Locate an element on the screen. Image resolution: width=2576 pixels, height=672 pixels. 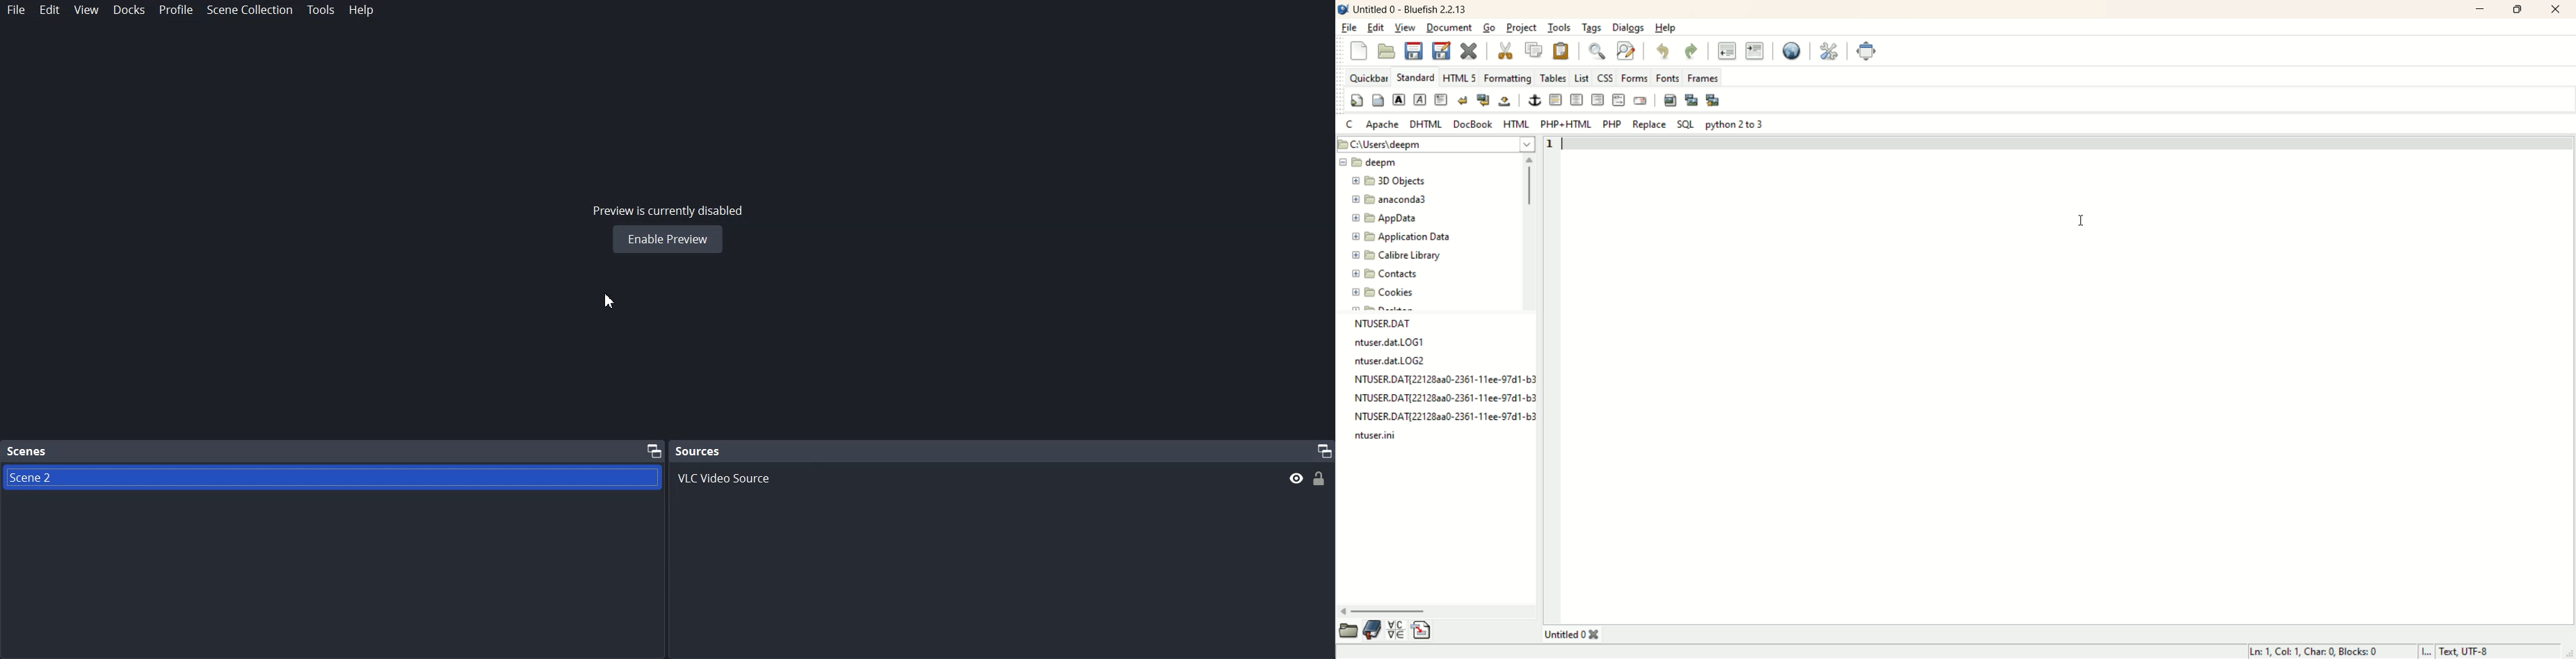
show find bar is located at coordinates (1598, 52).